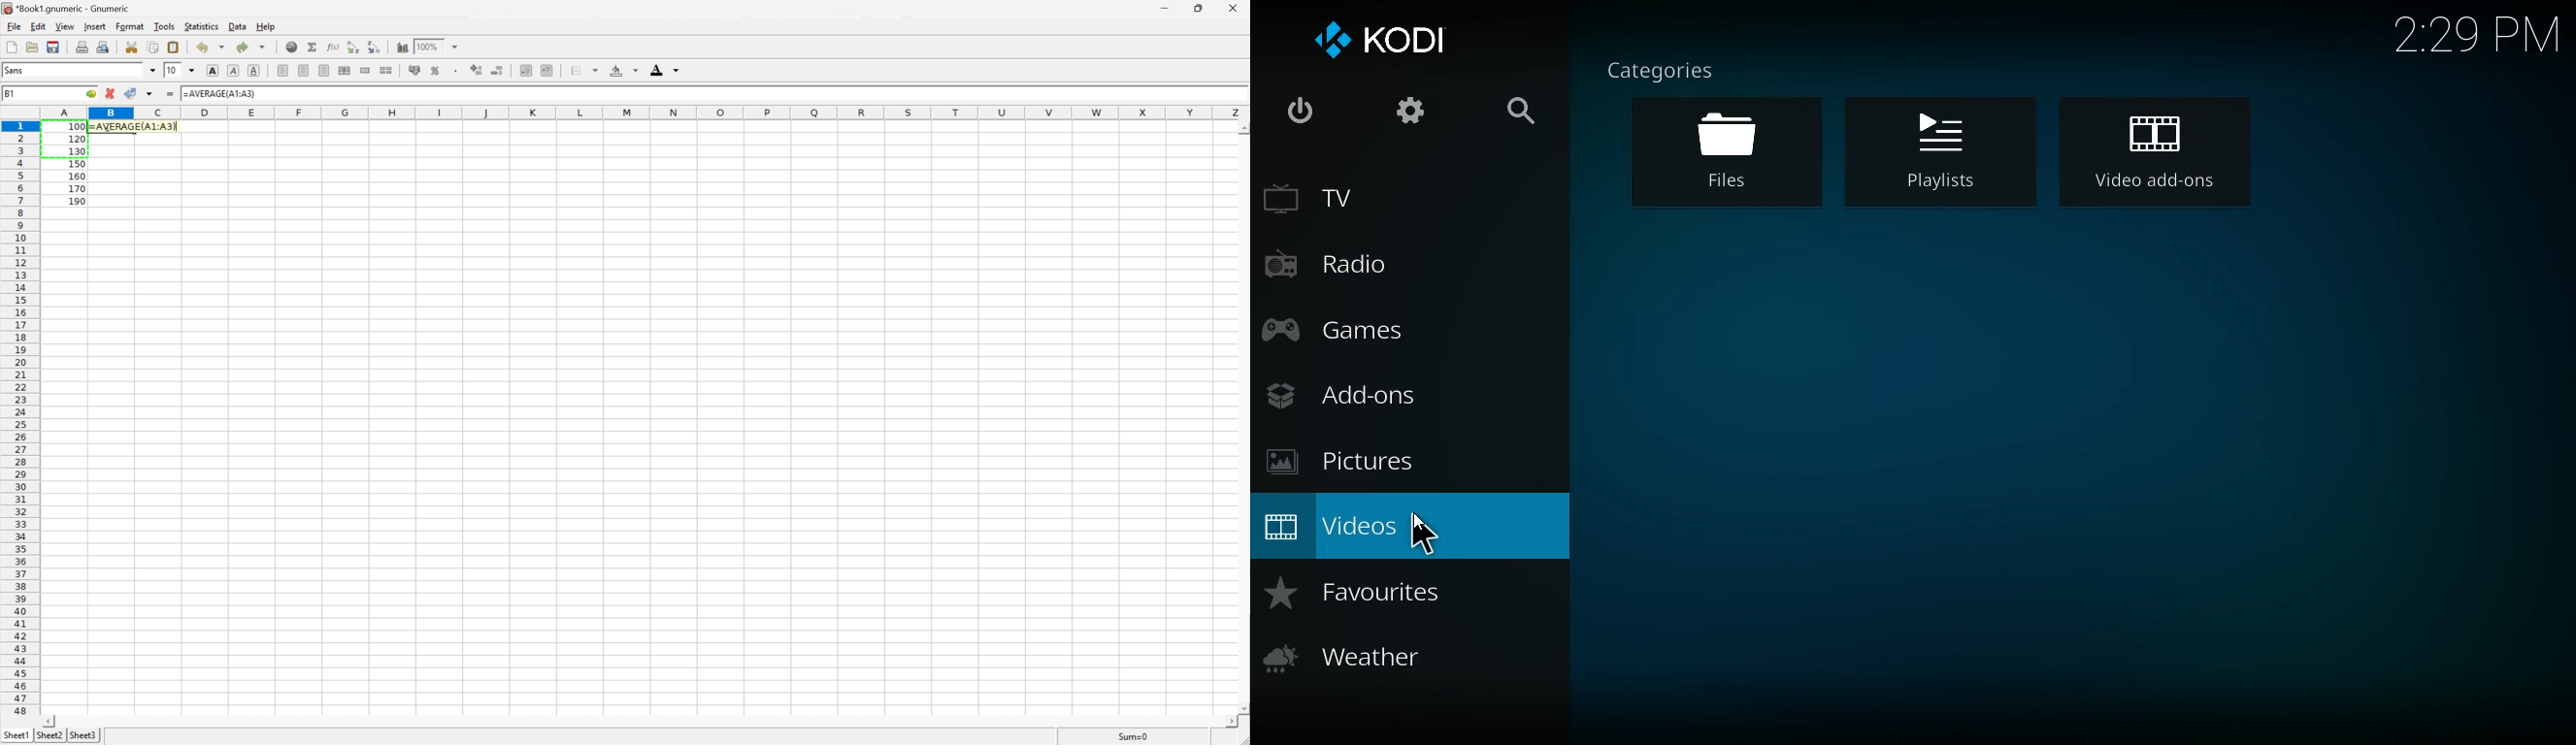 The height and width of the screenshot is (756, 2576). What do you see at coordinates (1402, 267) in the screenshot?
I see `radio` at bounding box center [1402, 267].